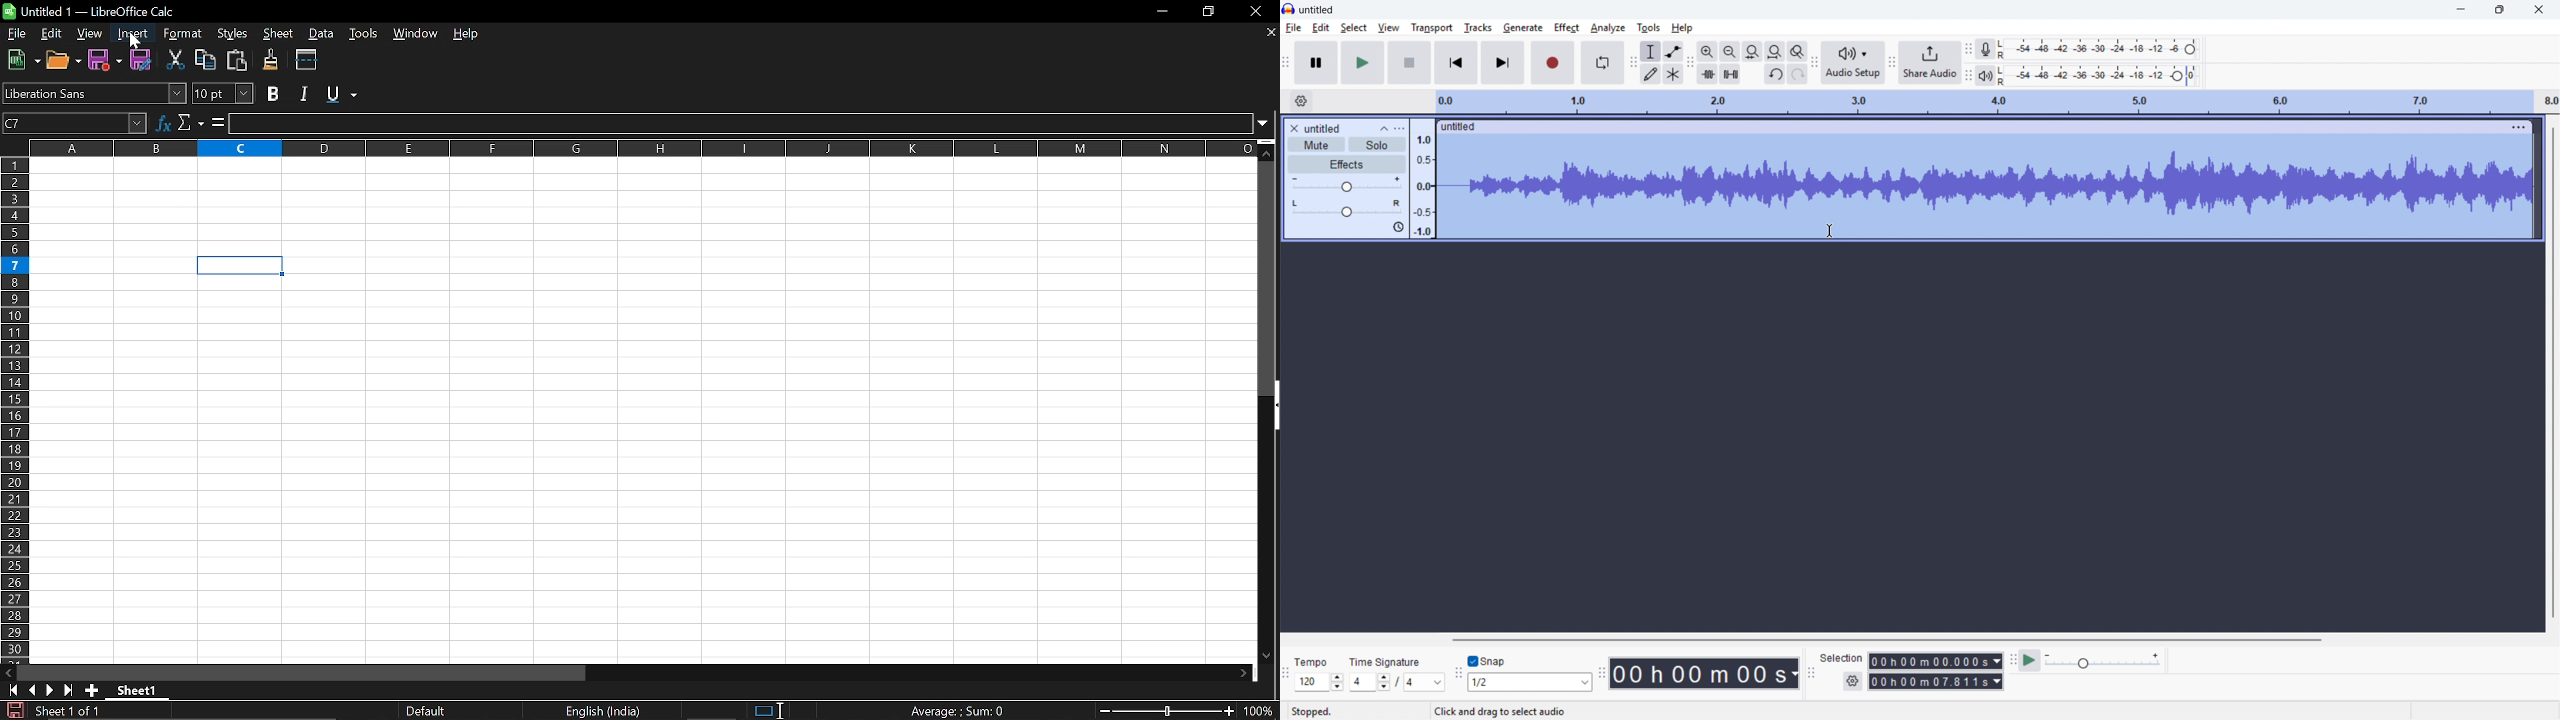 Image resolution: width=2576 pixels, height=728 pixels. I want to click on Previous sheet, so click(31, 690).